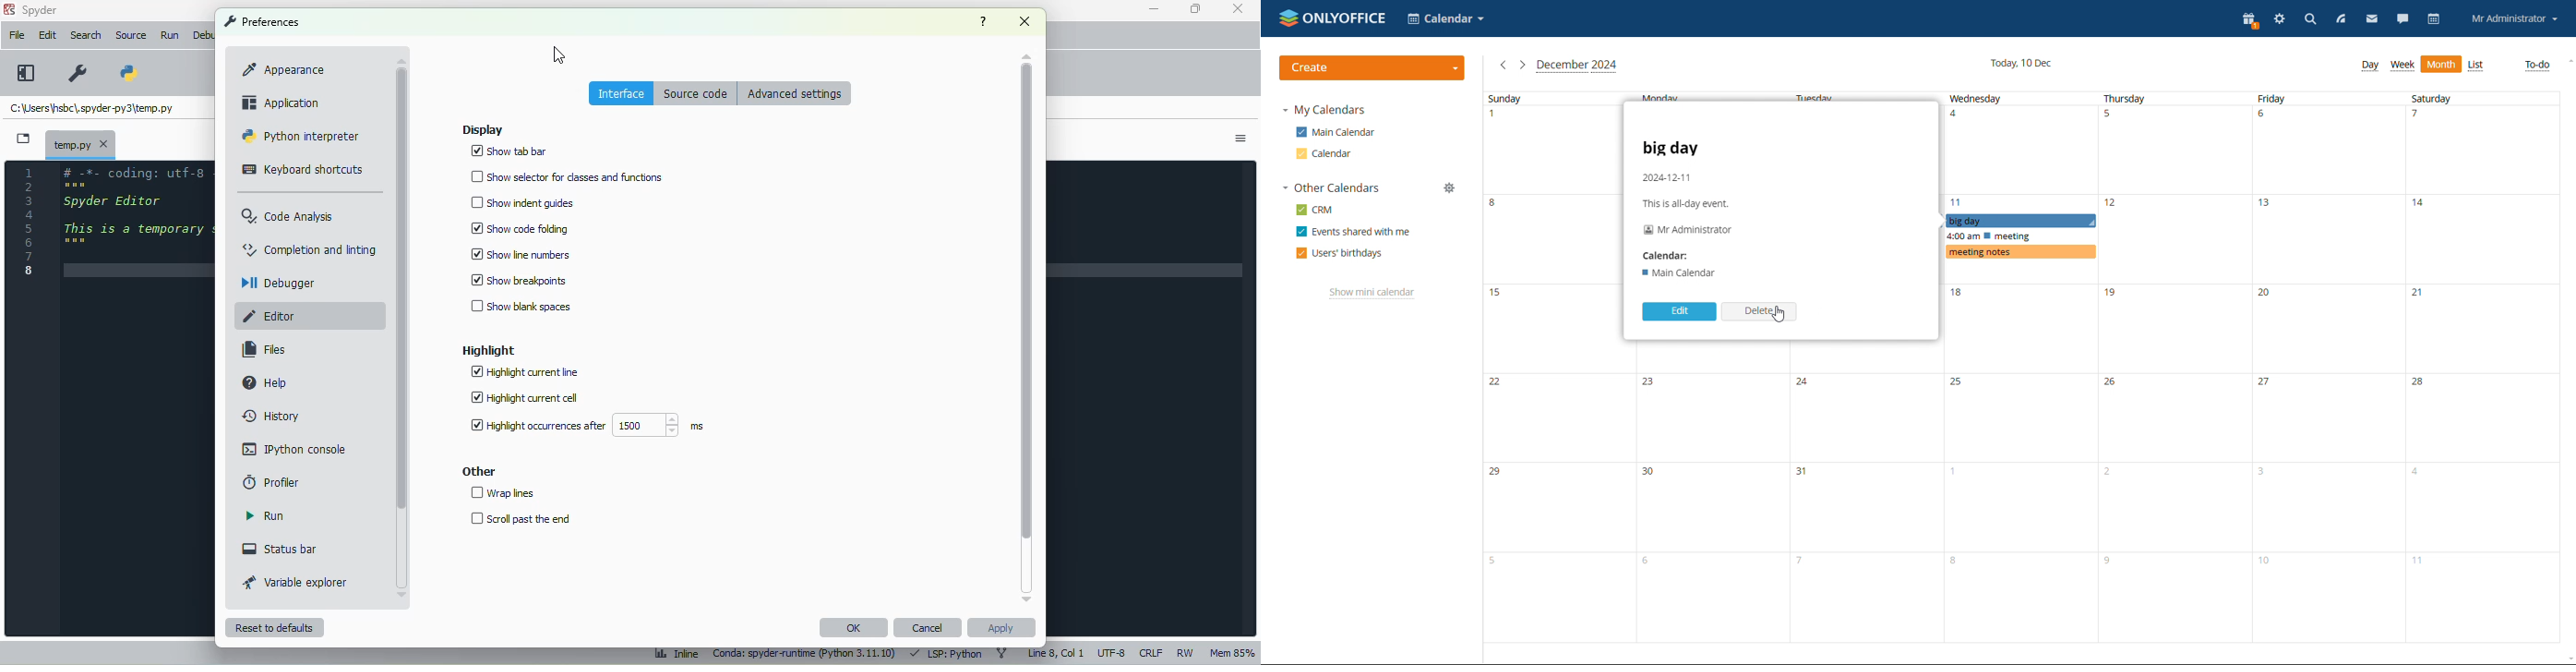 Image resolution: width=2576 pixels, height=672 pixels. I want to click on LSP: python, so click(946, 653).